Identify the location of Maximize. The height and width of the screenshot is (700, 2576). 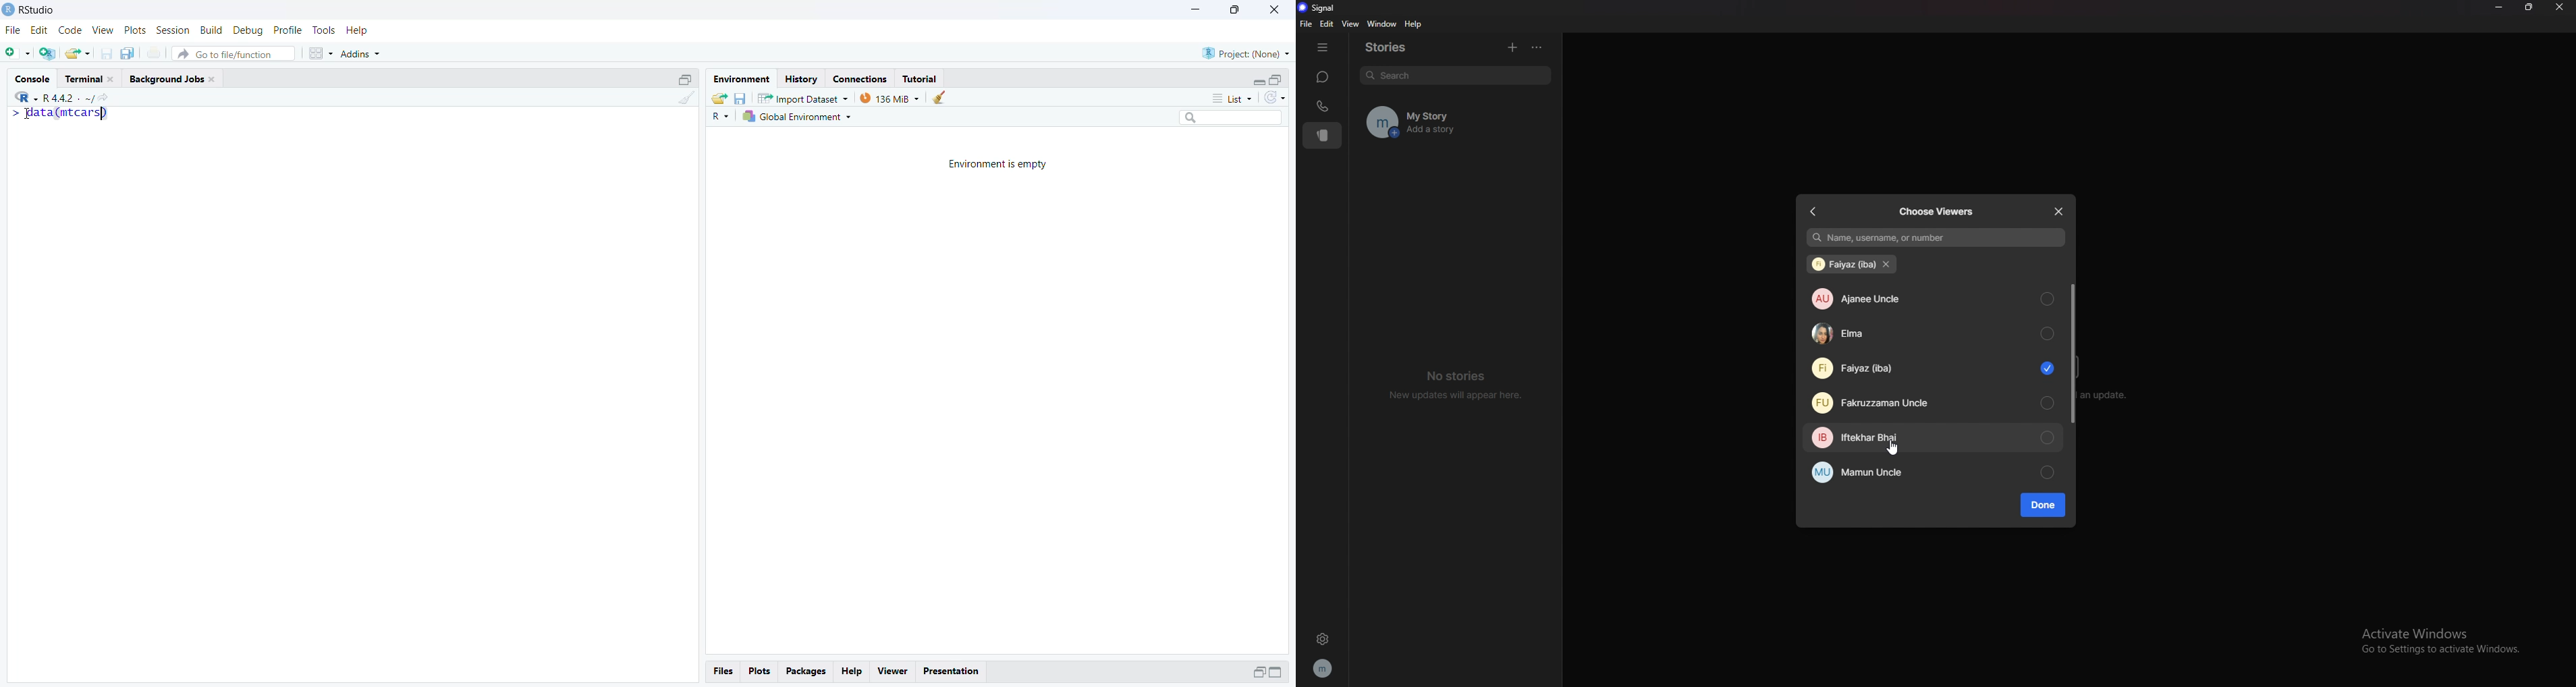
(1276, 78).